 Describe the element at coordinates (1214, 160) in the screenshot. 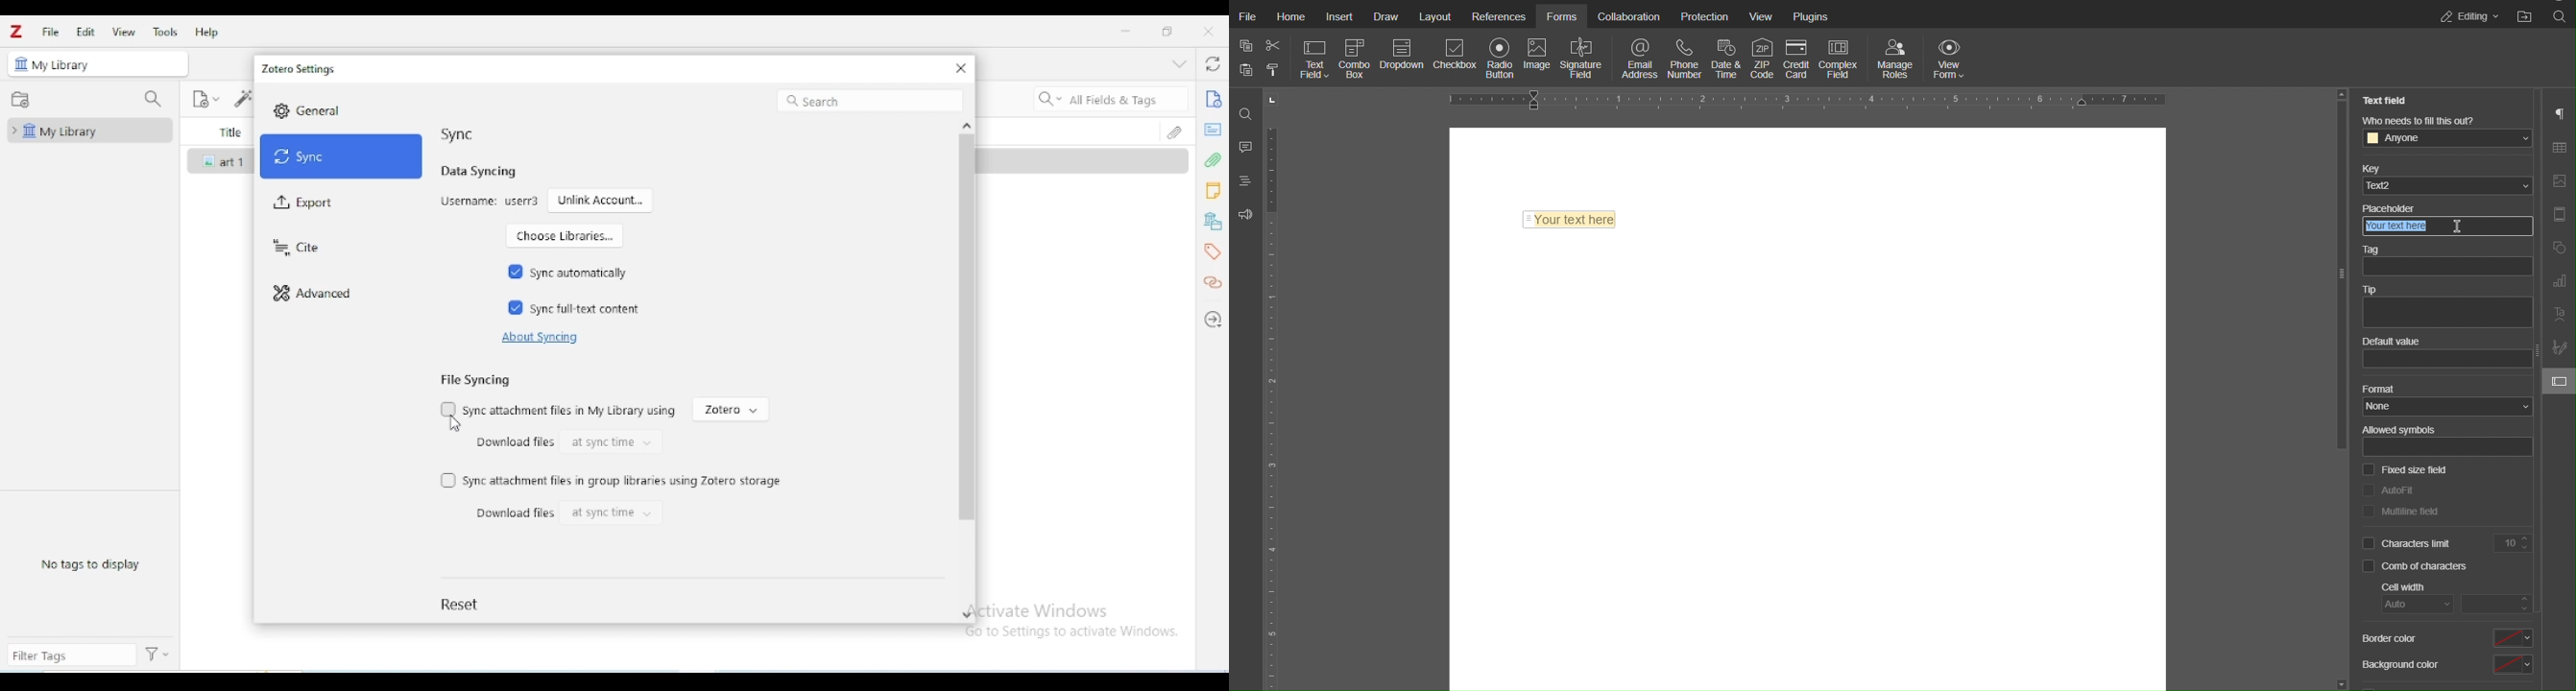

I see `attachments` at that location.